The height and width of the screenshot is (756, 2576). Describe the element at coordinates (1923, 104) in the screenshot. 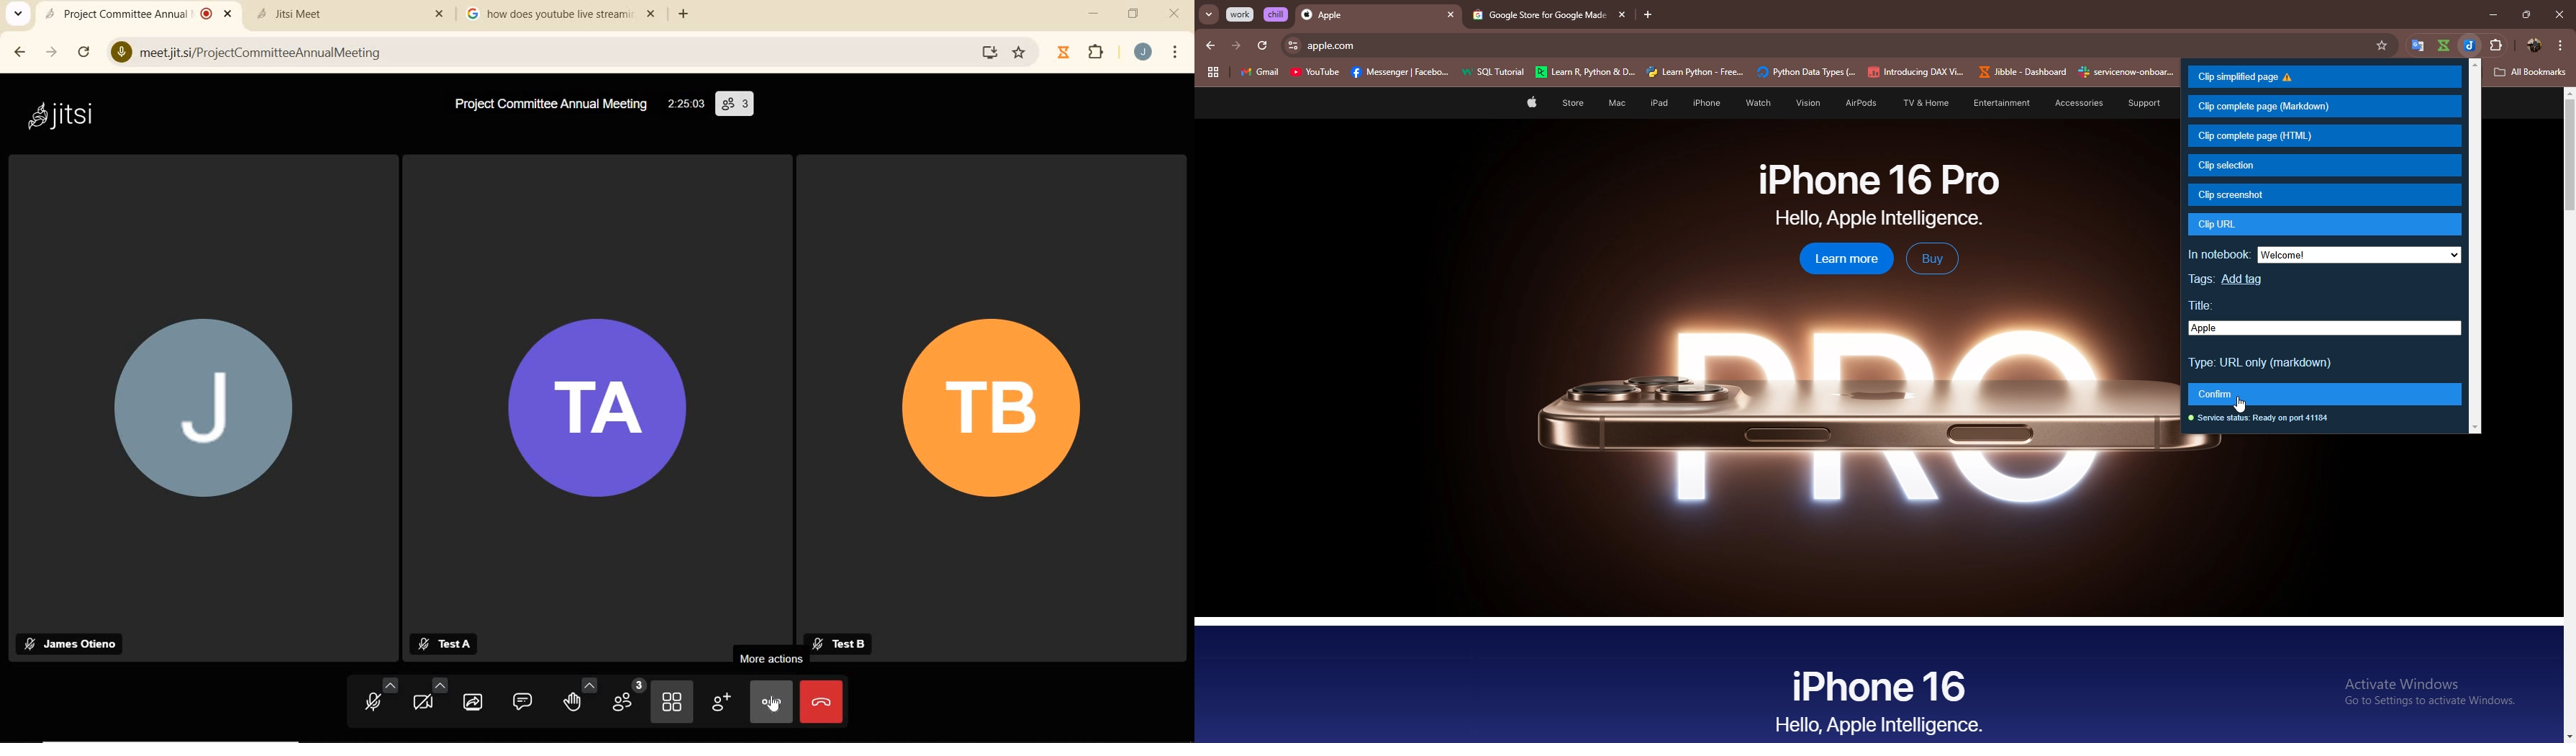

I see `TV & Home` at that location.